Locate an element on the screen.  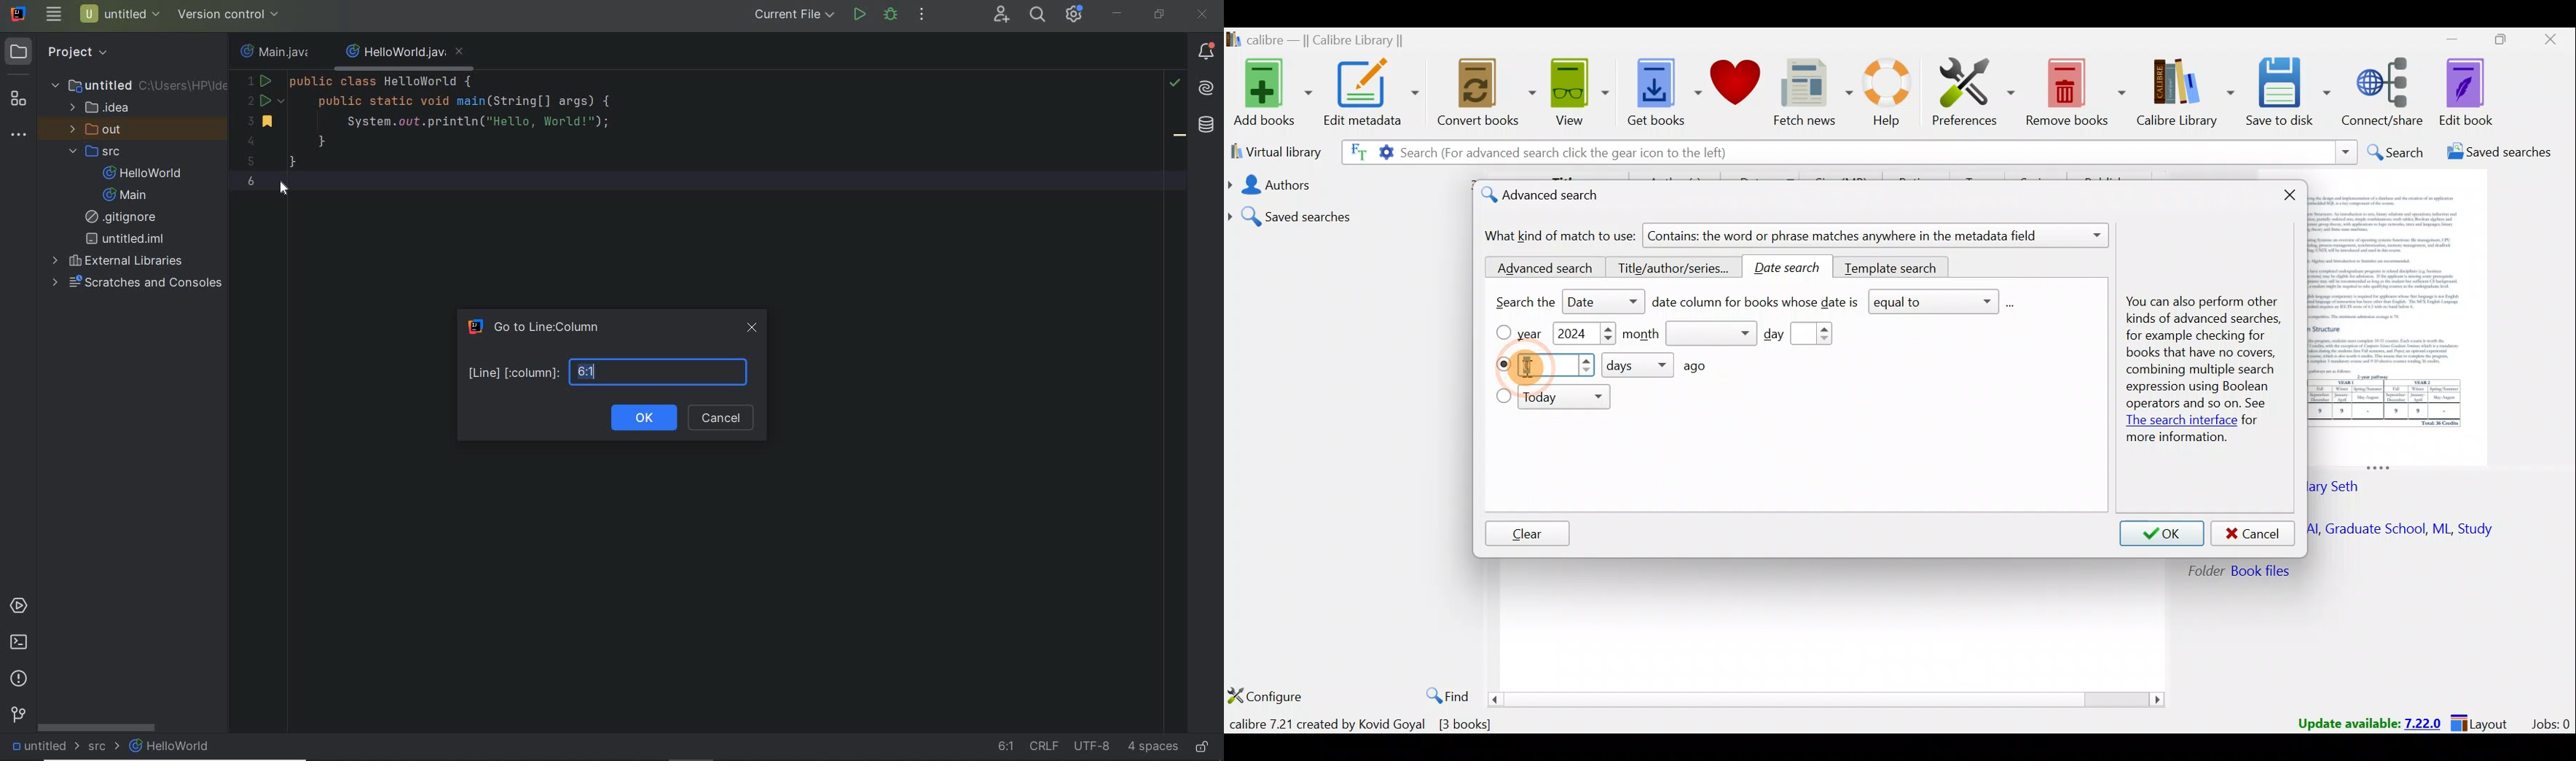
What day? is located at coordinates (1558, 366).